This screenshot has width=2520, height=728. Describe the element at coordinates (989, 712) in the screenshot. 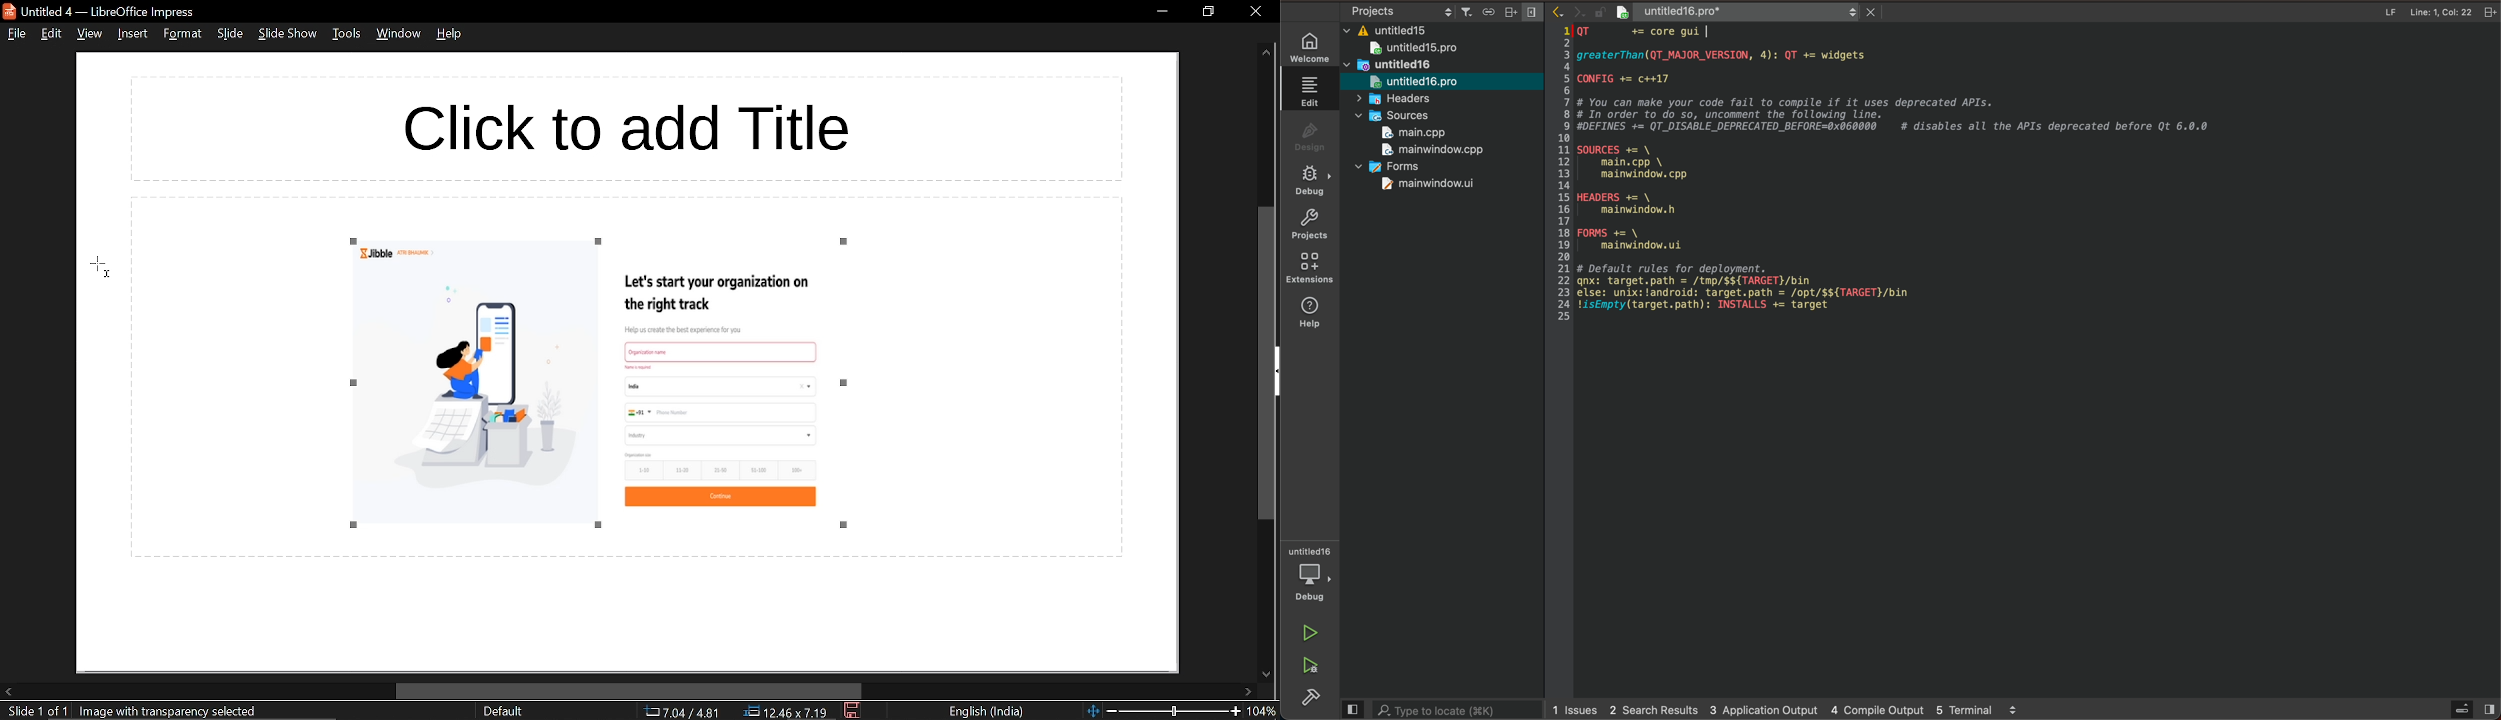

I see `language` at that location.